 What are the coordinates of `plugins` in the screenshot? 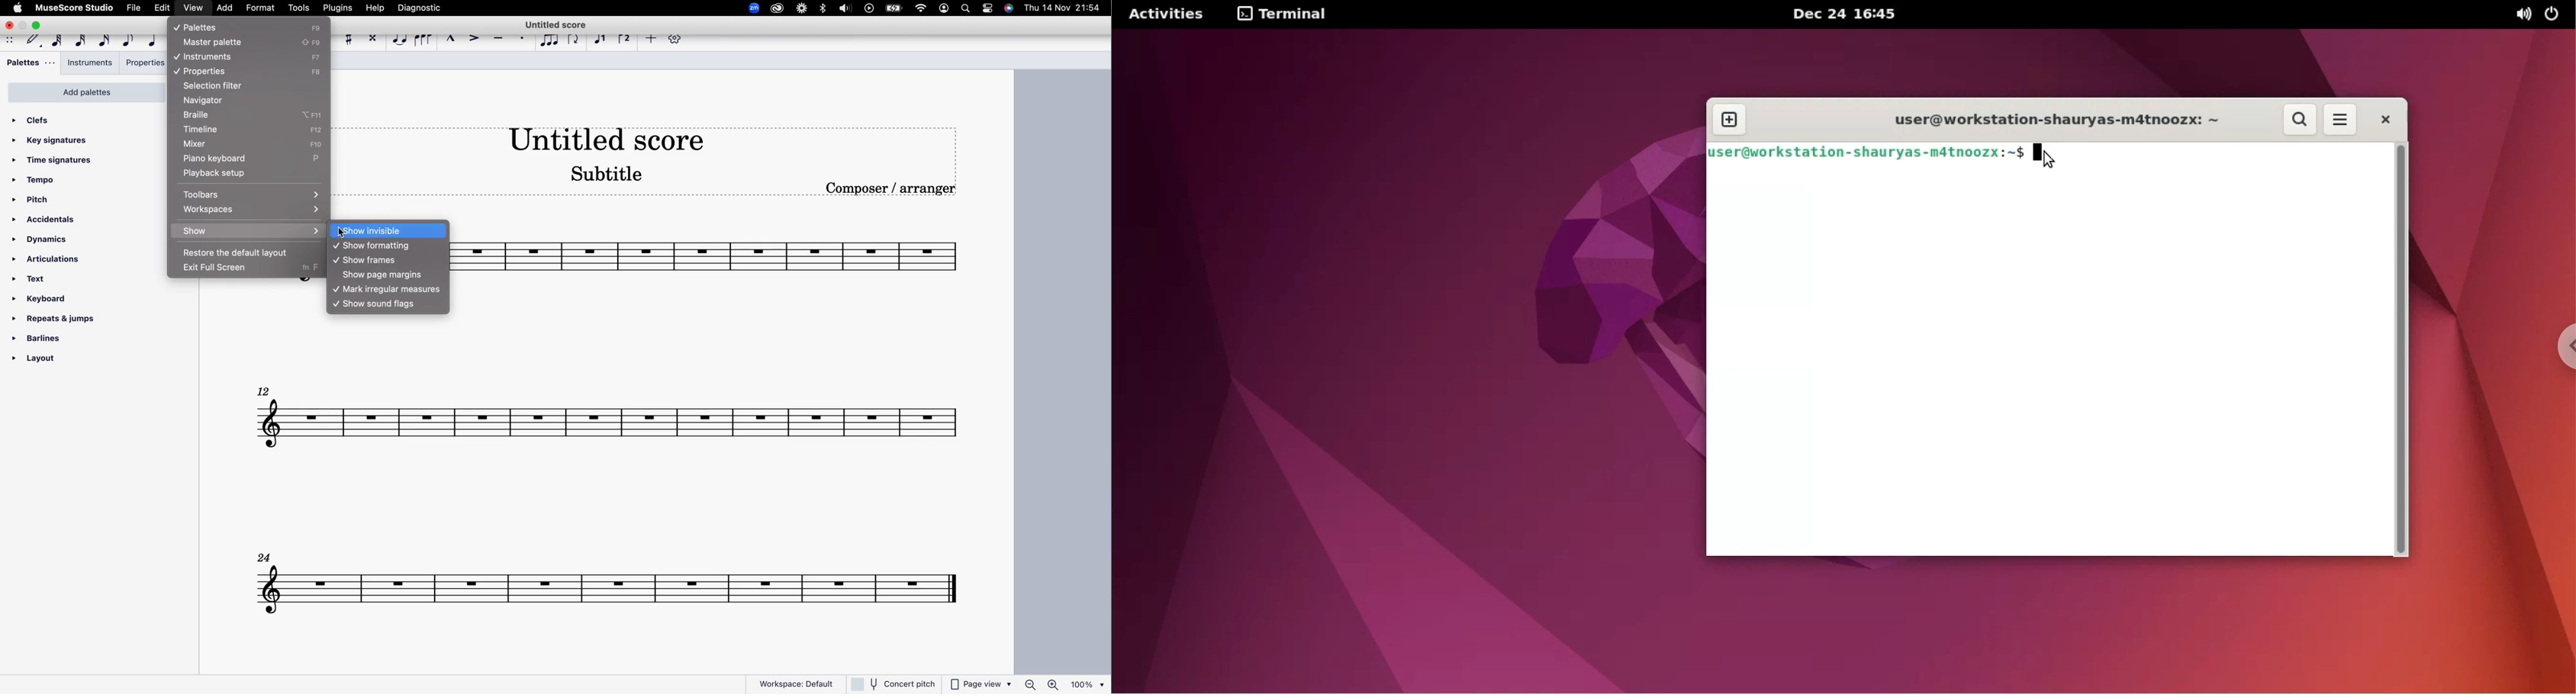 It's located at (337, 8).